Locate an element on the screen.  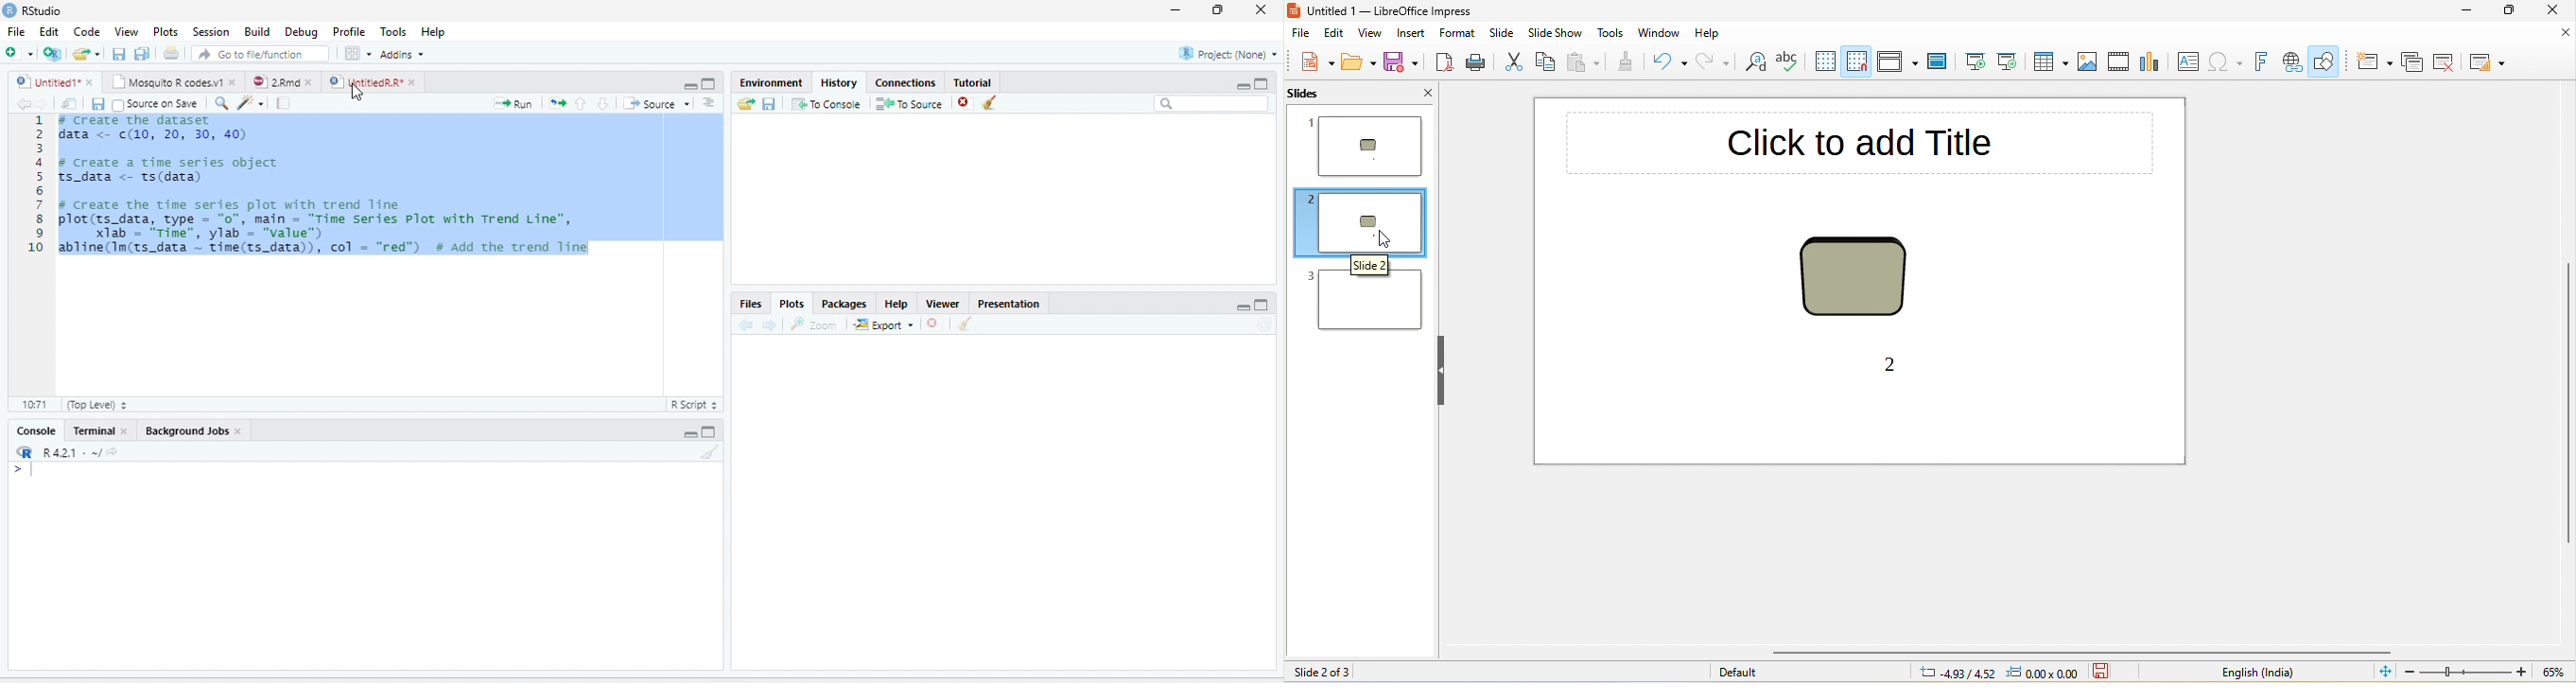
R is located at coordinates (25, 452).